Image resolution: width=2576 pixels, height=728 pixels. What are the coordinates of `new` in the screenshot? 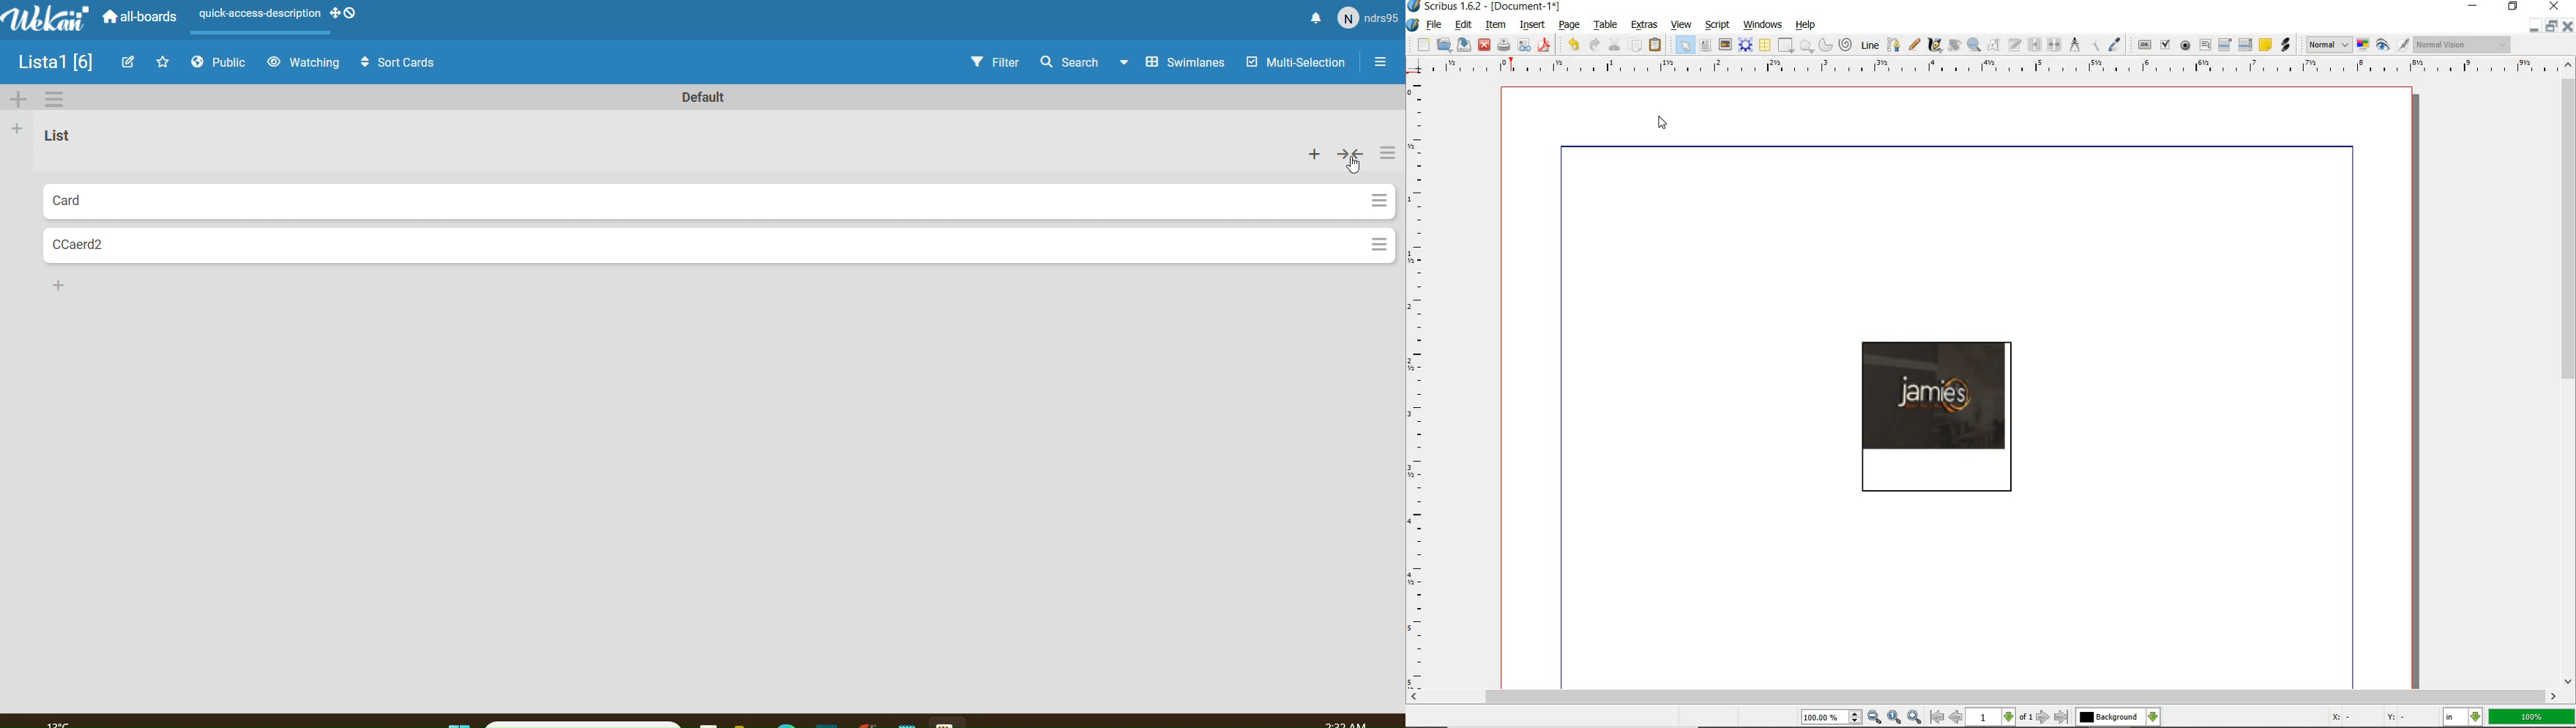 It's located at (1422, 44).